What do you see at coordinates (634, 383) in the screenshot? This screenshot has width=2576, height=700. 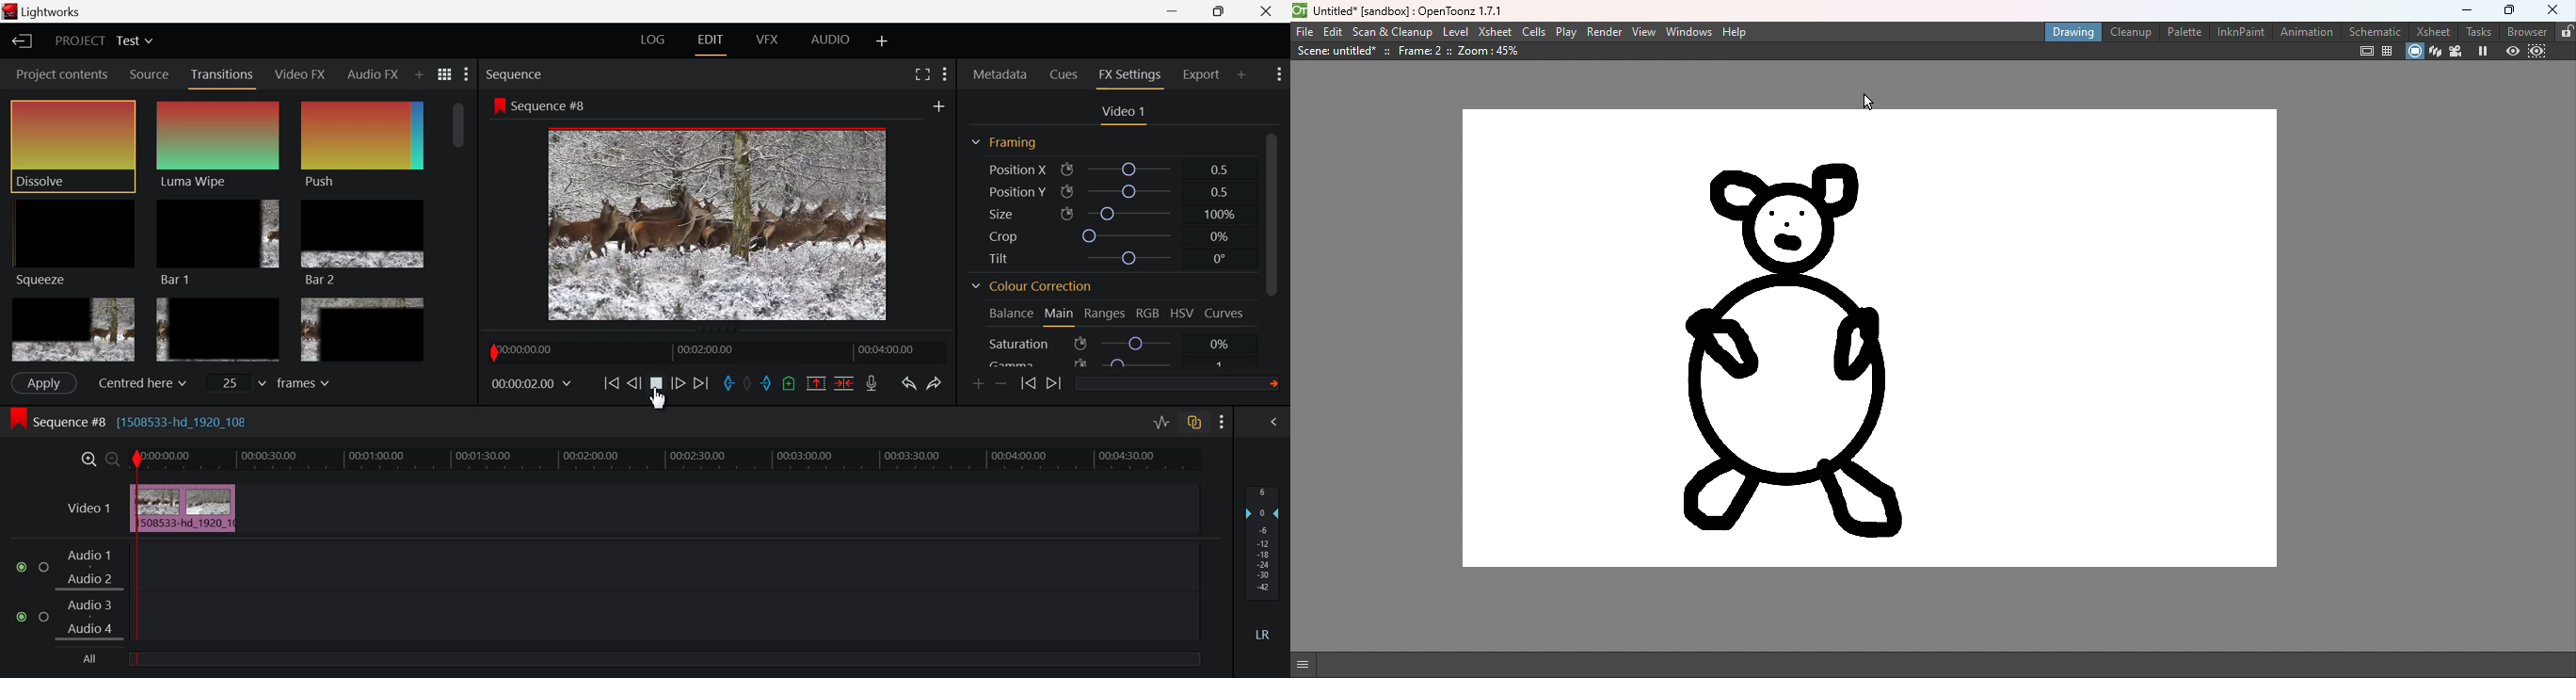 I see `Go Back` at bounding box center [634, 383].